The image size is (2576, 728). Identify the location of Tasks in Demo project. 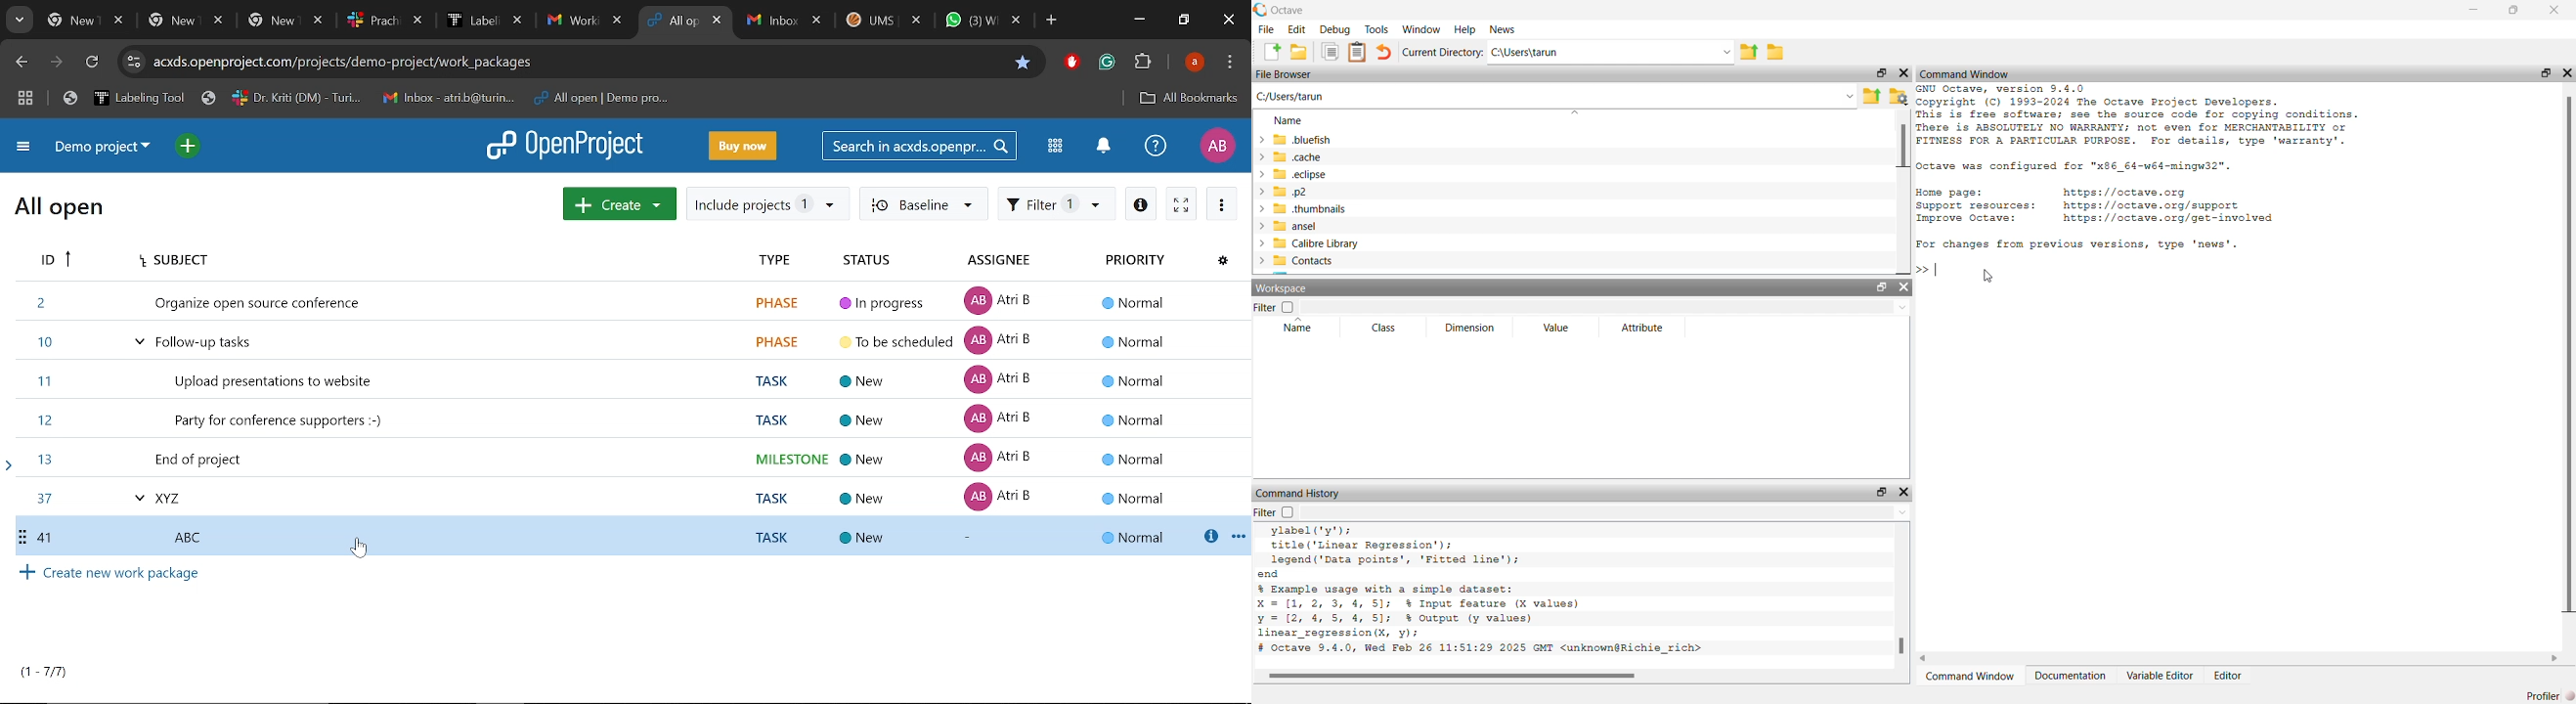
(621, 398).